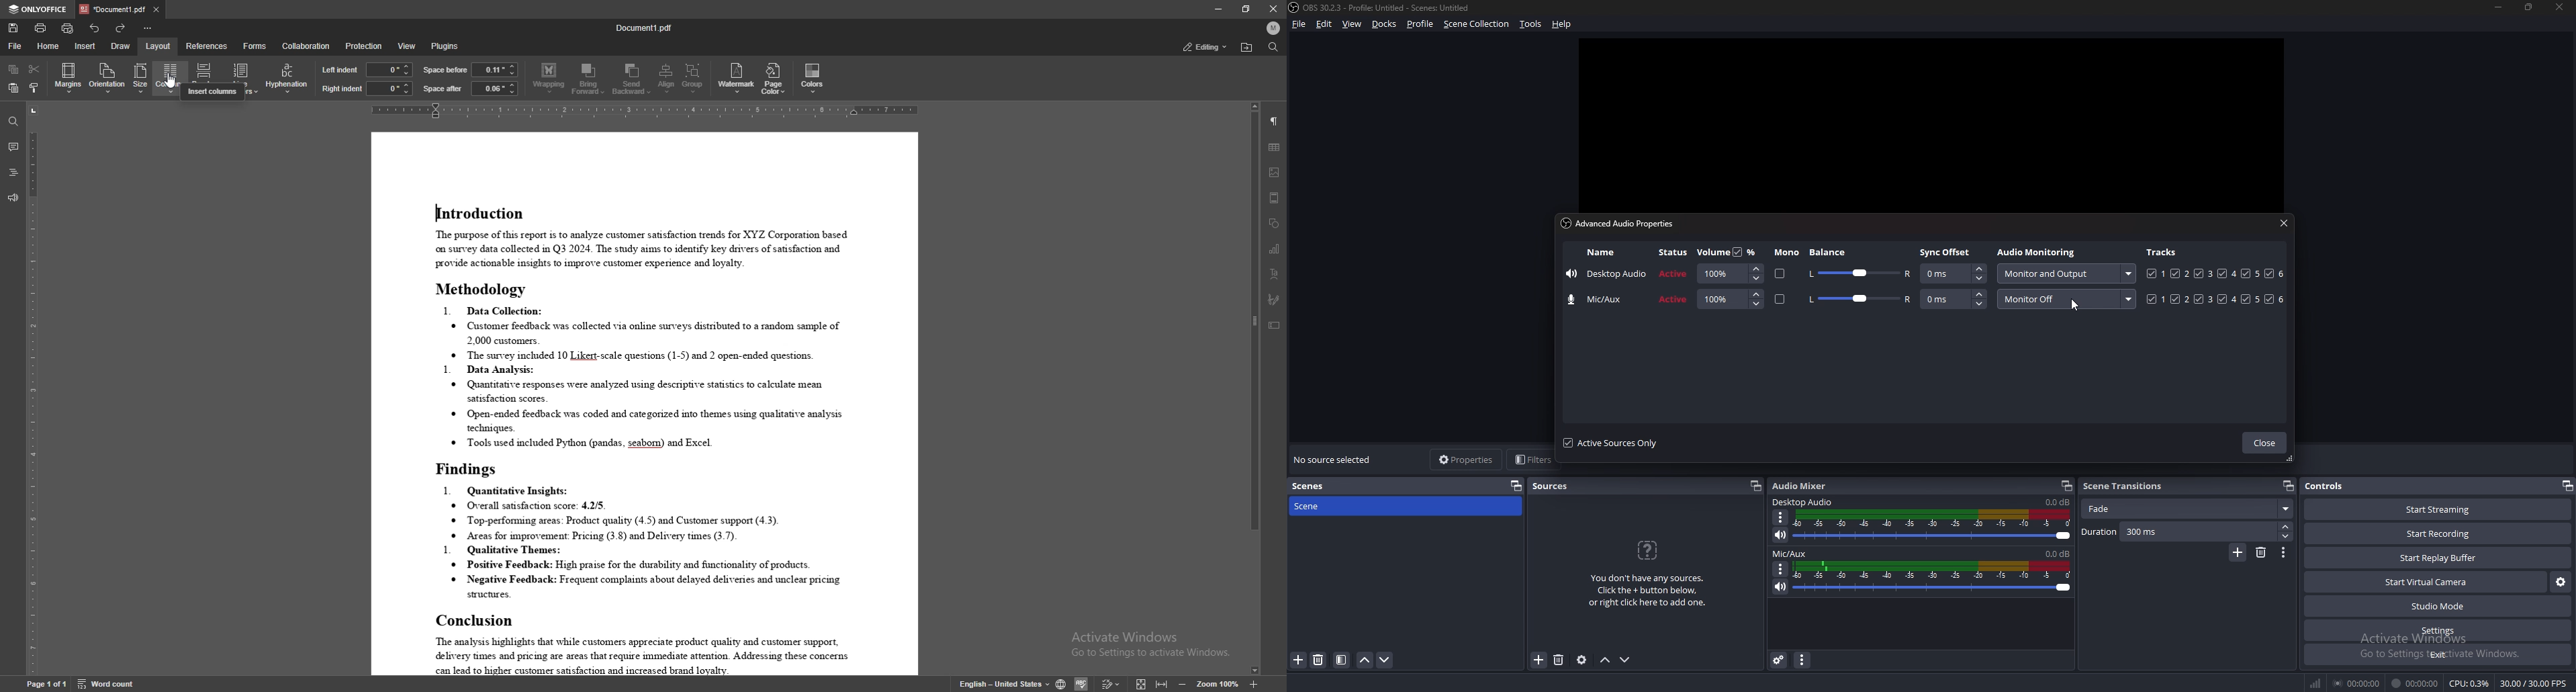 The height and width of the screenshot is (700, 2576). What do you see at coordinates (13, 173) in the screenshot?
I see `heading` at bounding box center [13, 173].